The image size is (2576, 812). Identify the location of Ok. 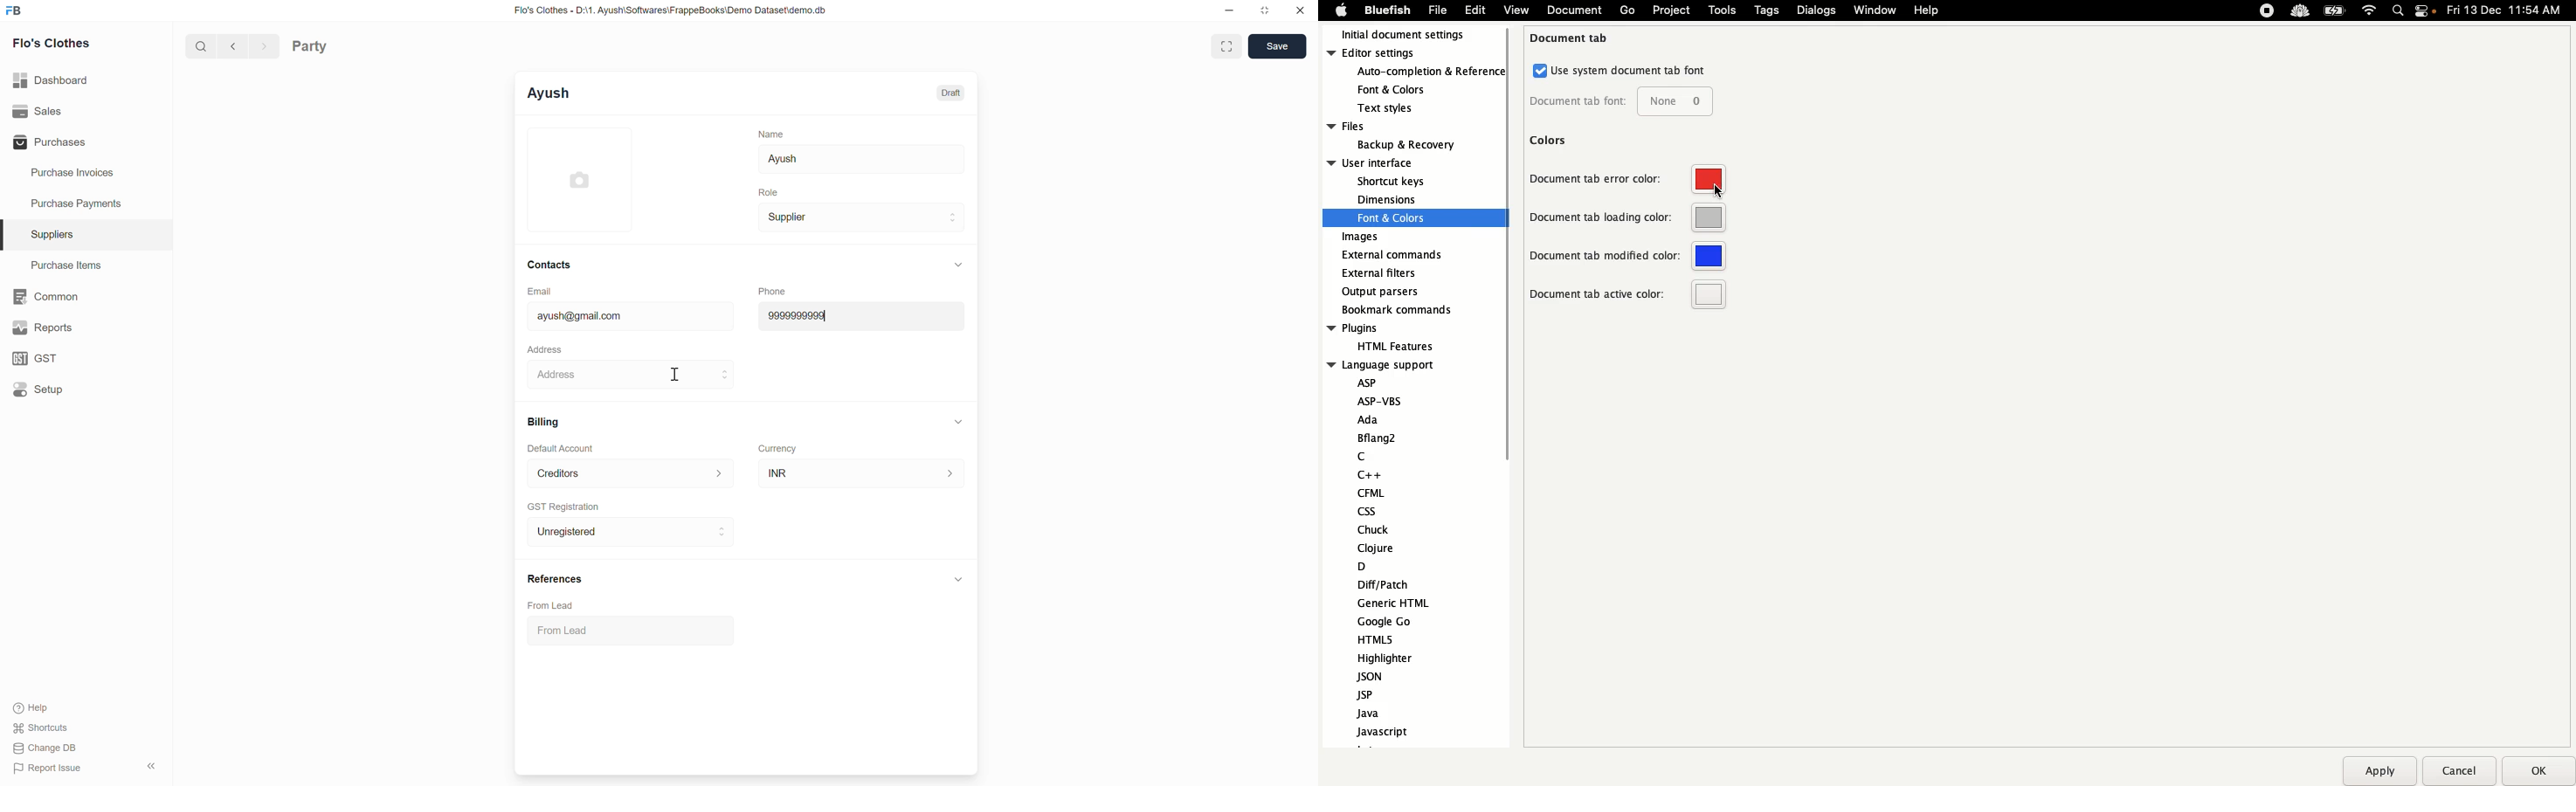
(2535, 770).